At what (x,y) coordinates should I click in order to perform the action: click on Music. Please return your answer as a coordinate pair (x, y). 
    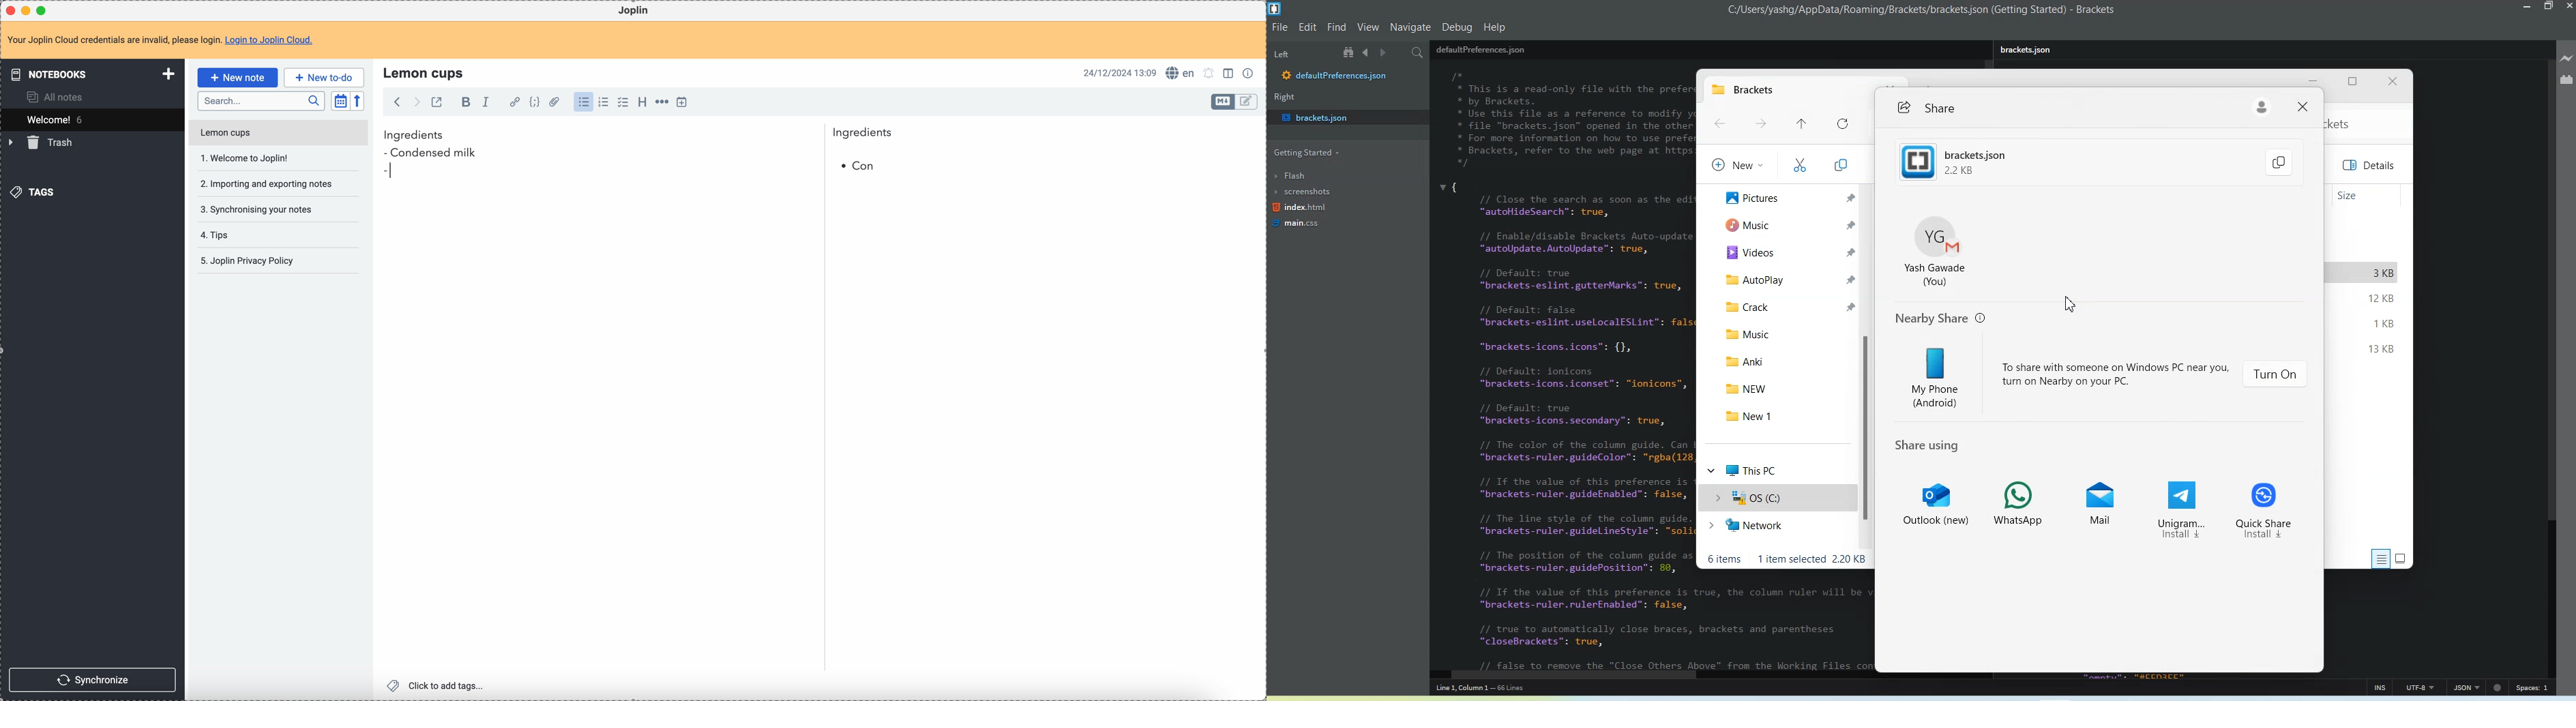
    Looking at the image, I should click on (1785, 333).